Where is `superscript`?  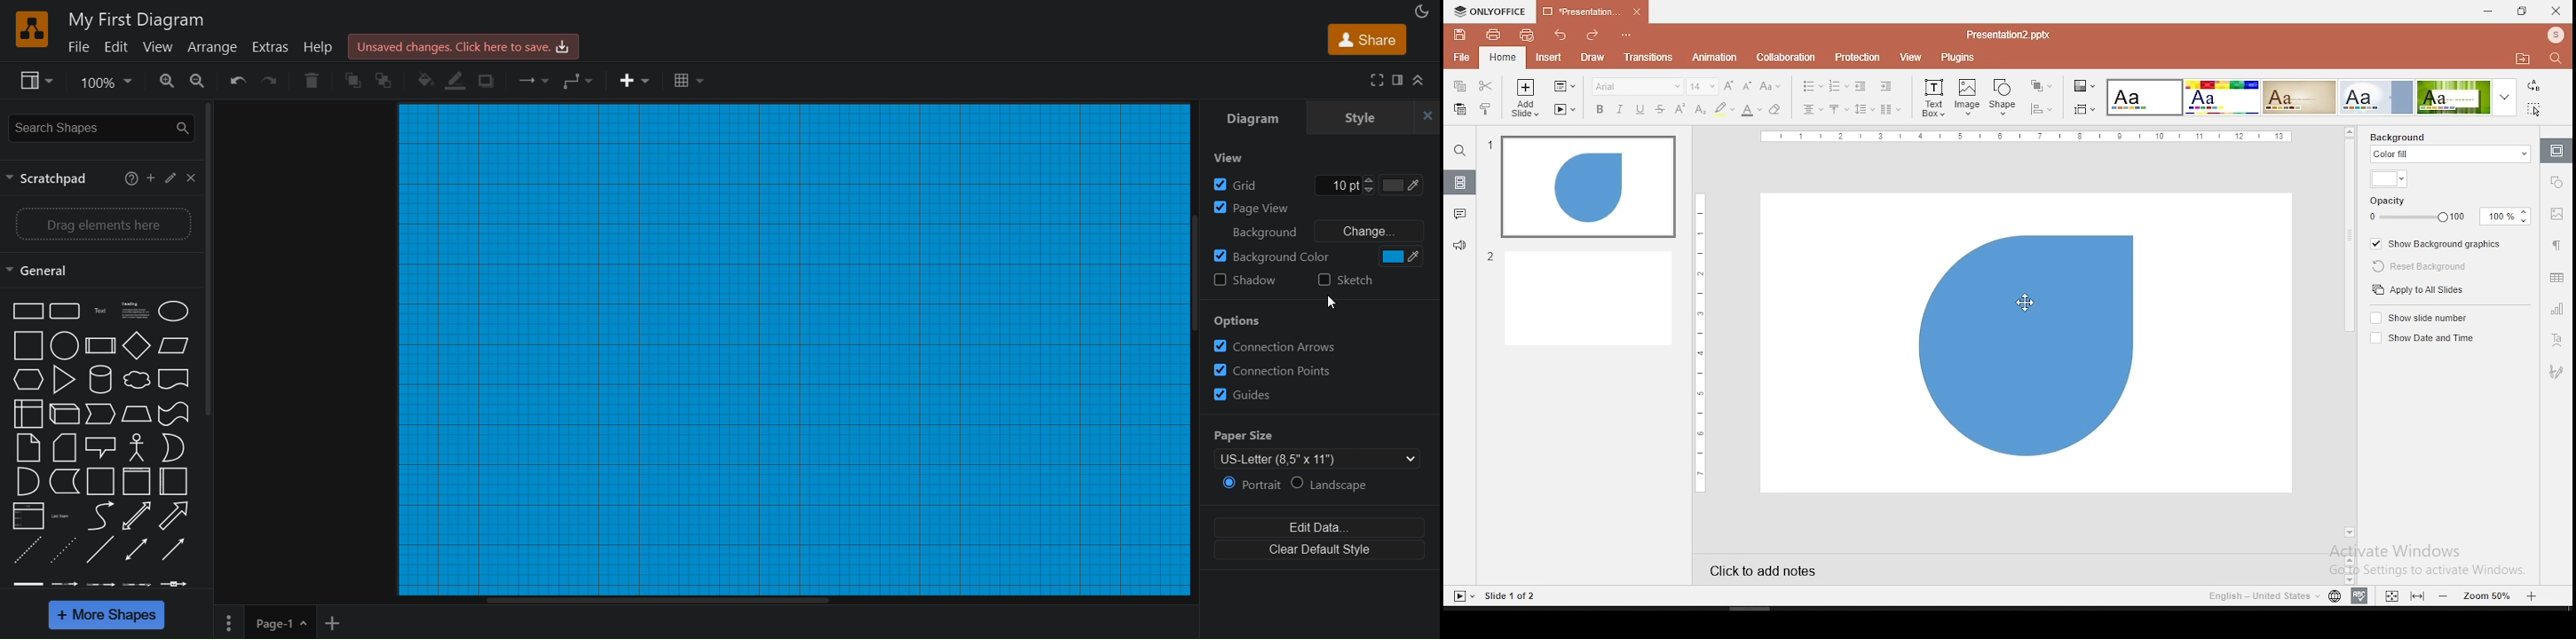
superscript is located at coordinates (1681, 108).